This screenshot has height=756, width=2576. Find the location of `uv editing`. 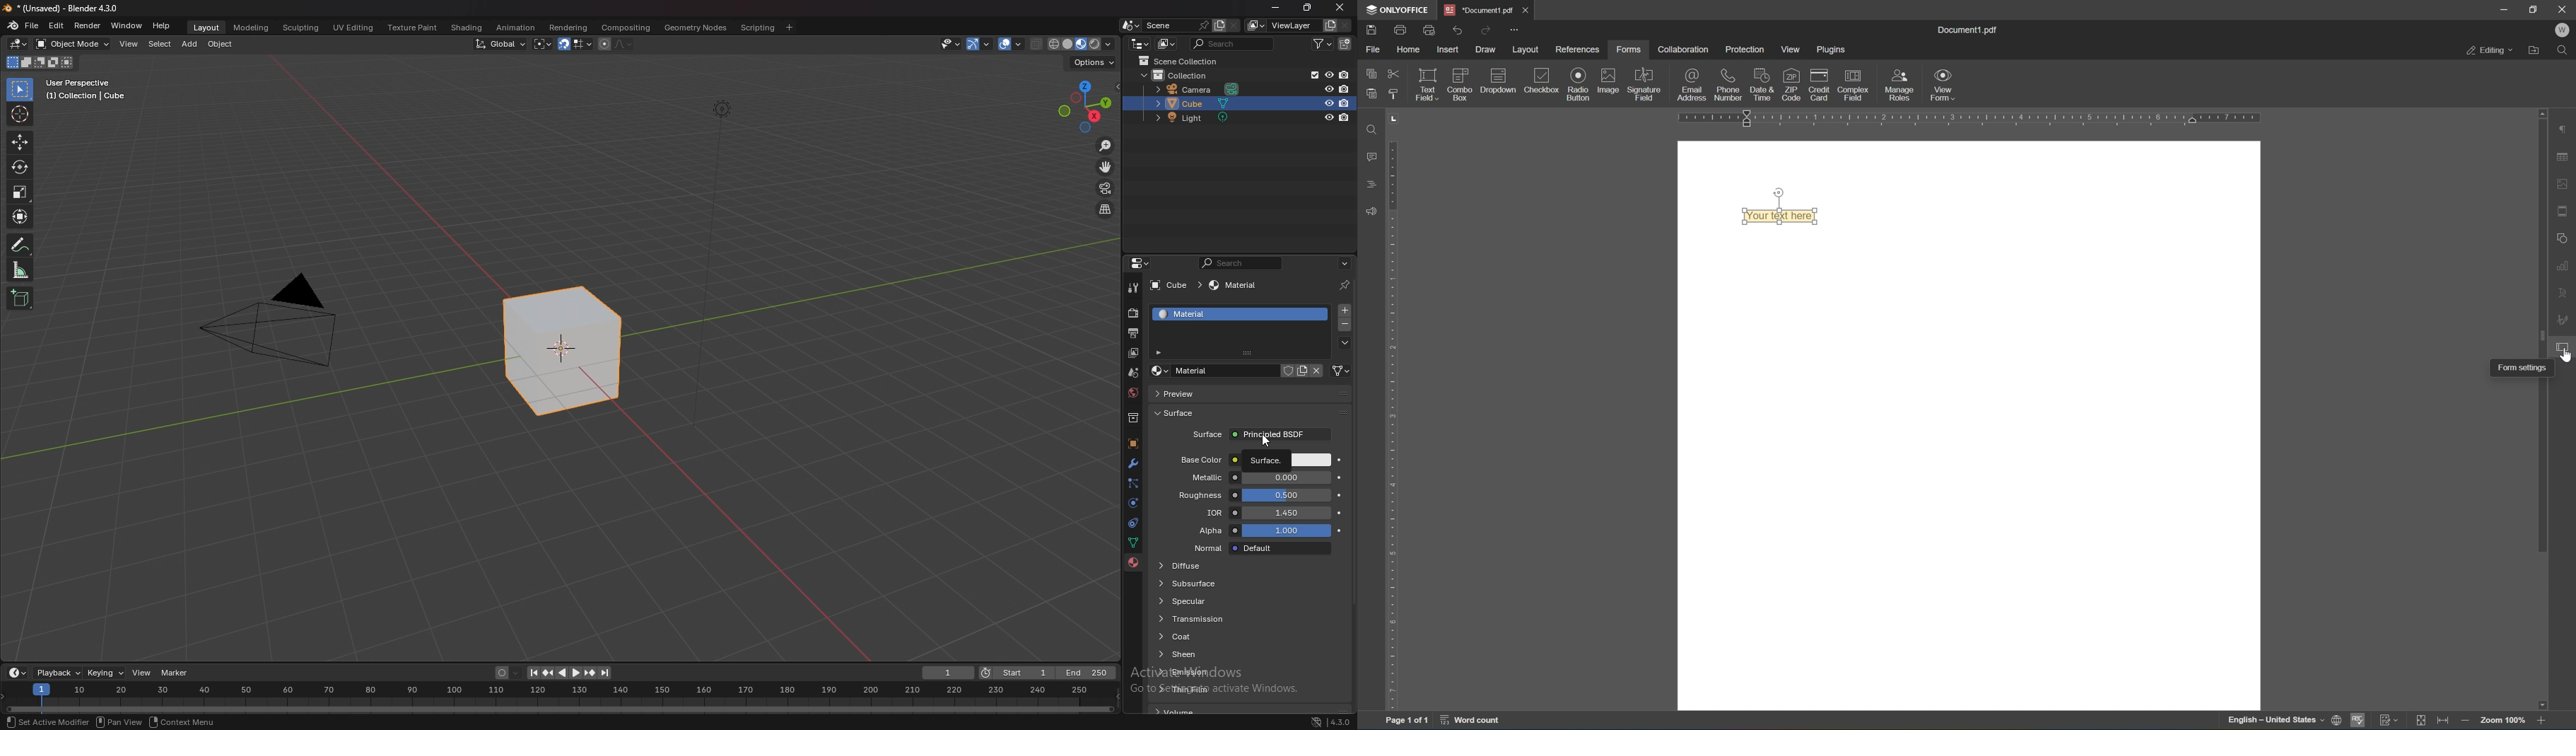

uv editing is located at coordinates (352, 27).